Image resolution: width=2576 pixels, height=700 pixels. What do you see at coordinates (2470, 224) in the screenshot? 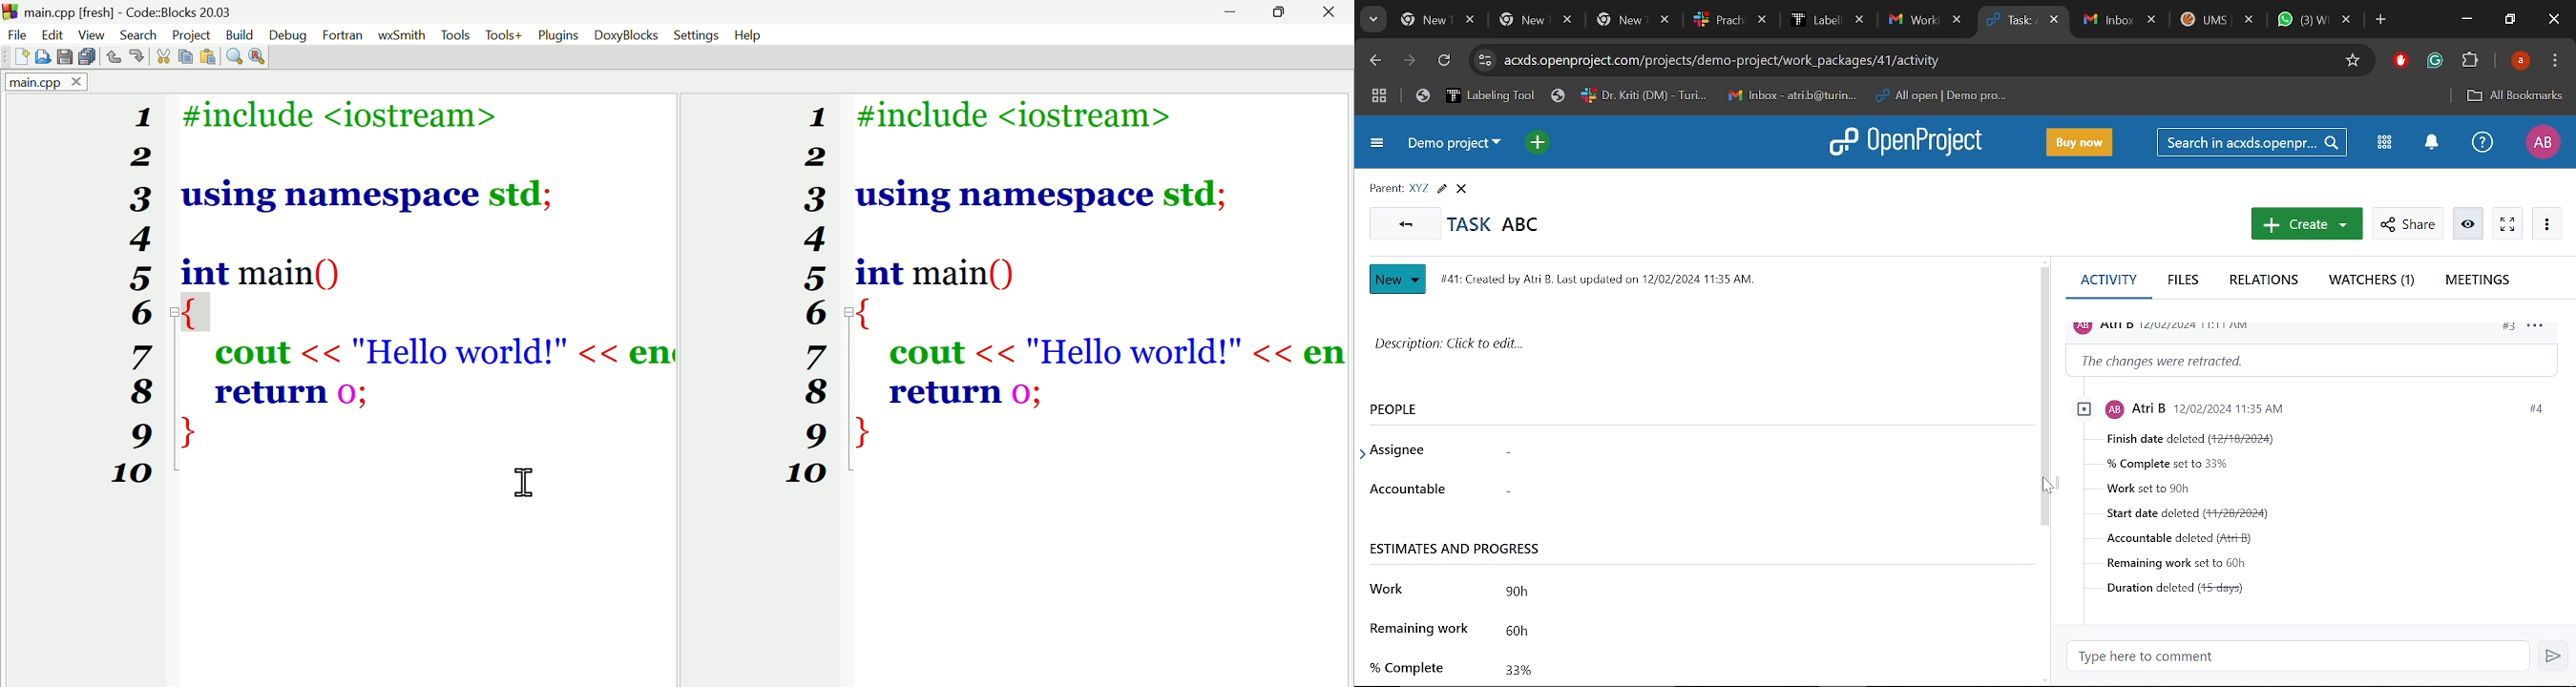
I see `Unwatch work package` at bounding box center [2470, 224].